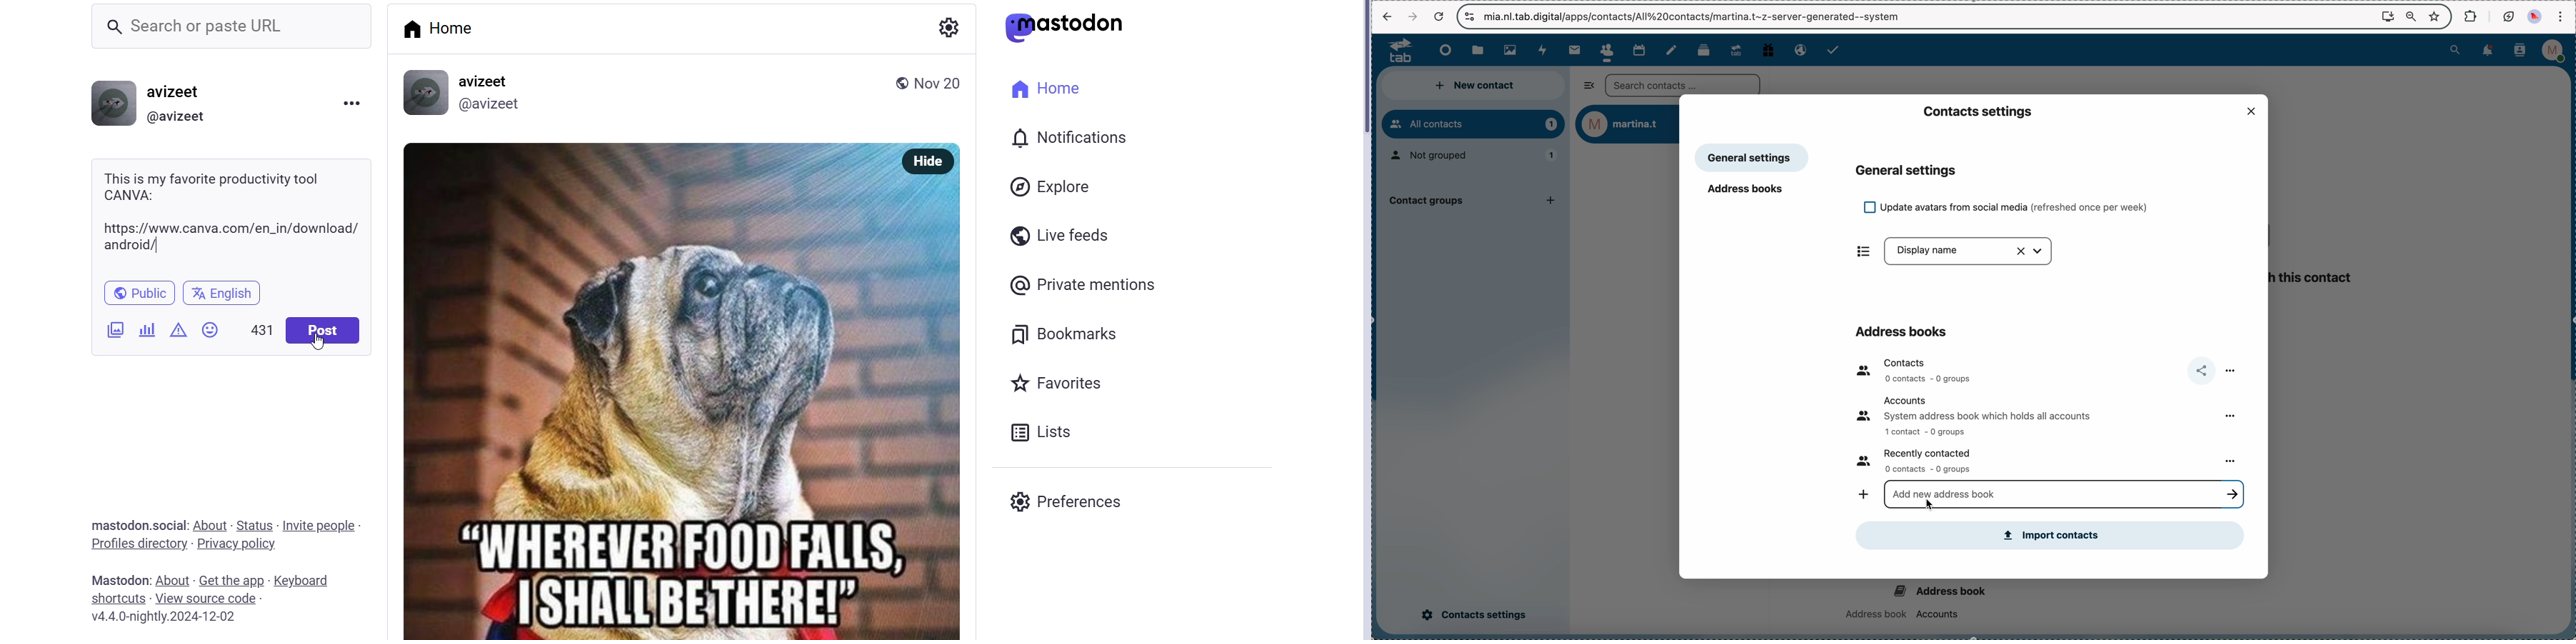  I want to click on cancel, so click(1440, 17).